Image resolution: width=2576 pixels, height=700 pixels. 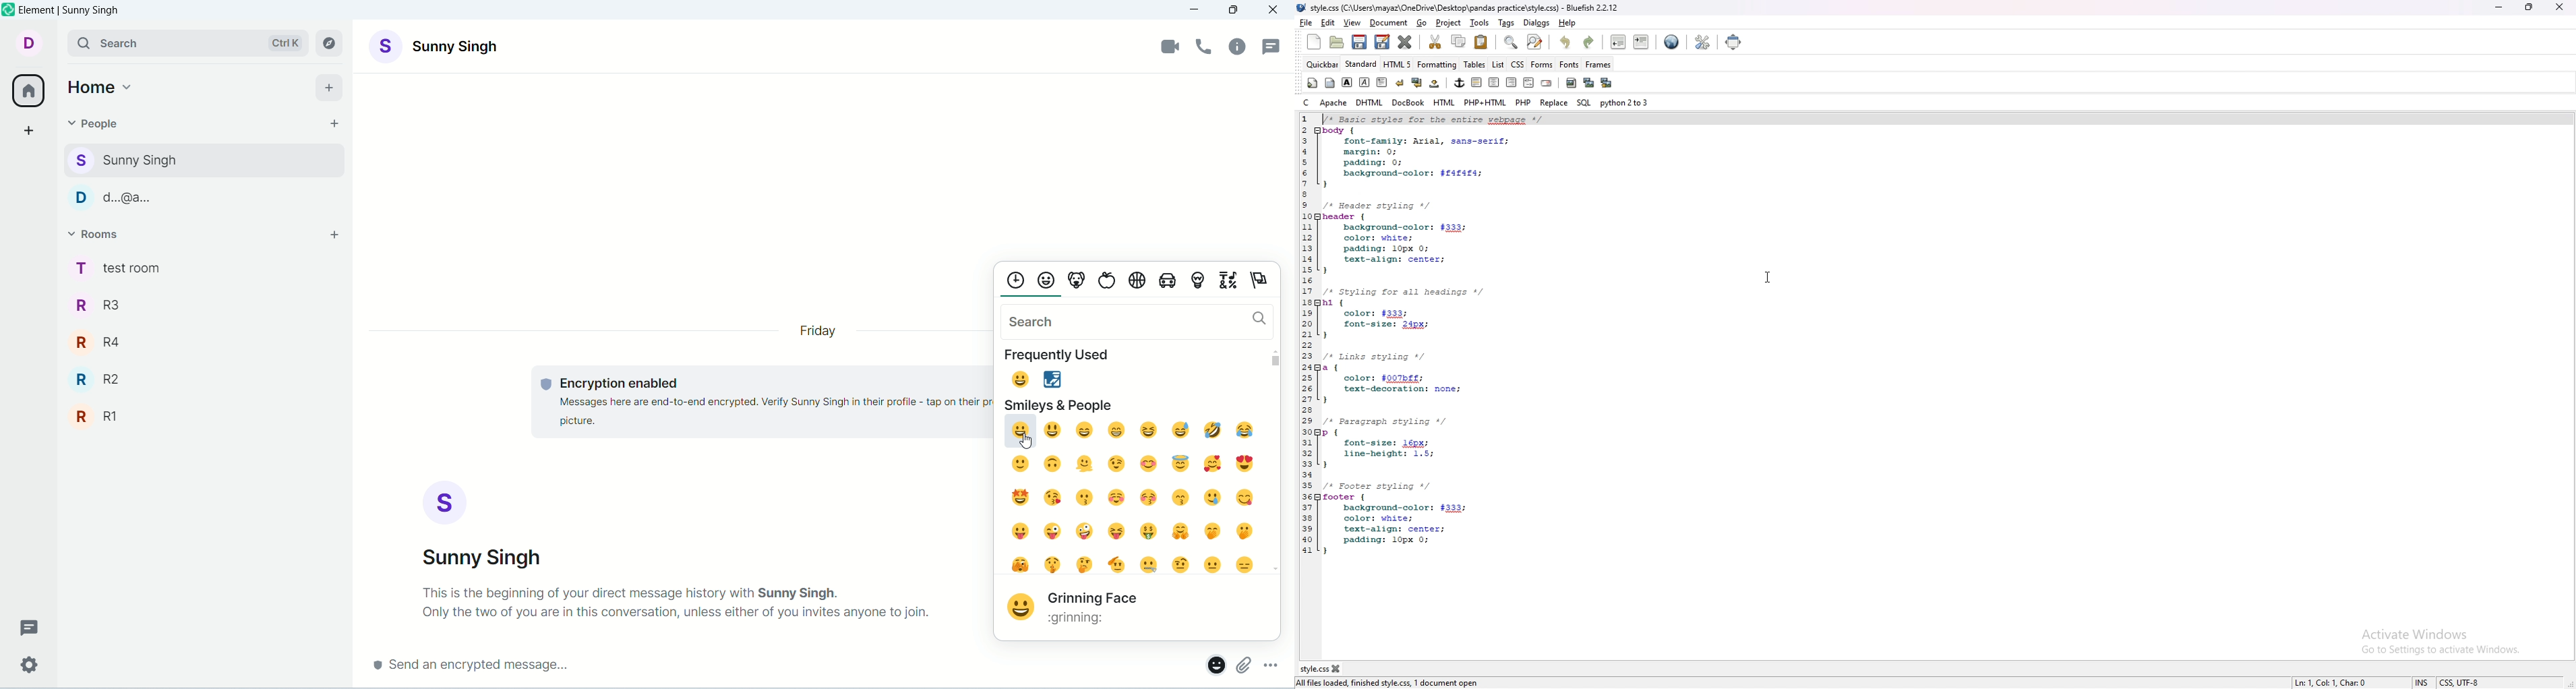 I want to click on create a space, so click(x=30, y=132).